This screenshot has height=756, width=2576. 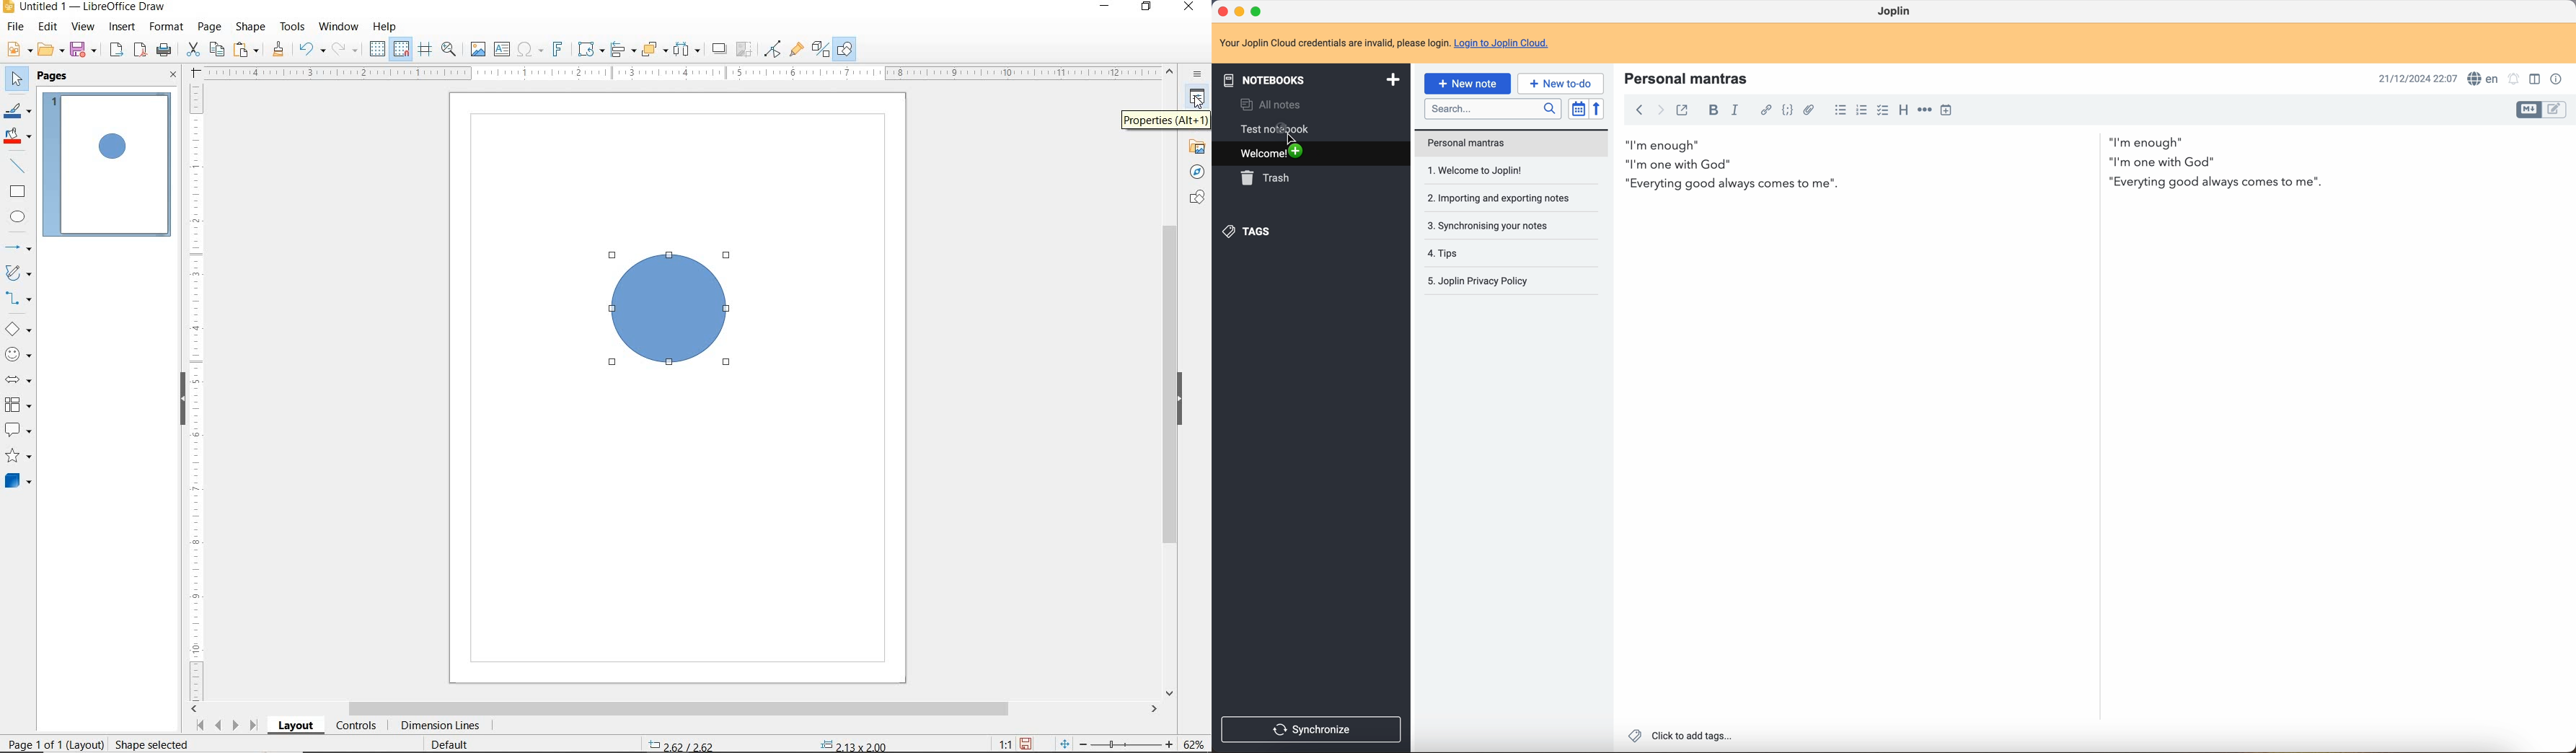 What do you see at coordinates (217, 50) in the screenshot?
I see `COPY` at bounding box center [217, 50].